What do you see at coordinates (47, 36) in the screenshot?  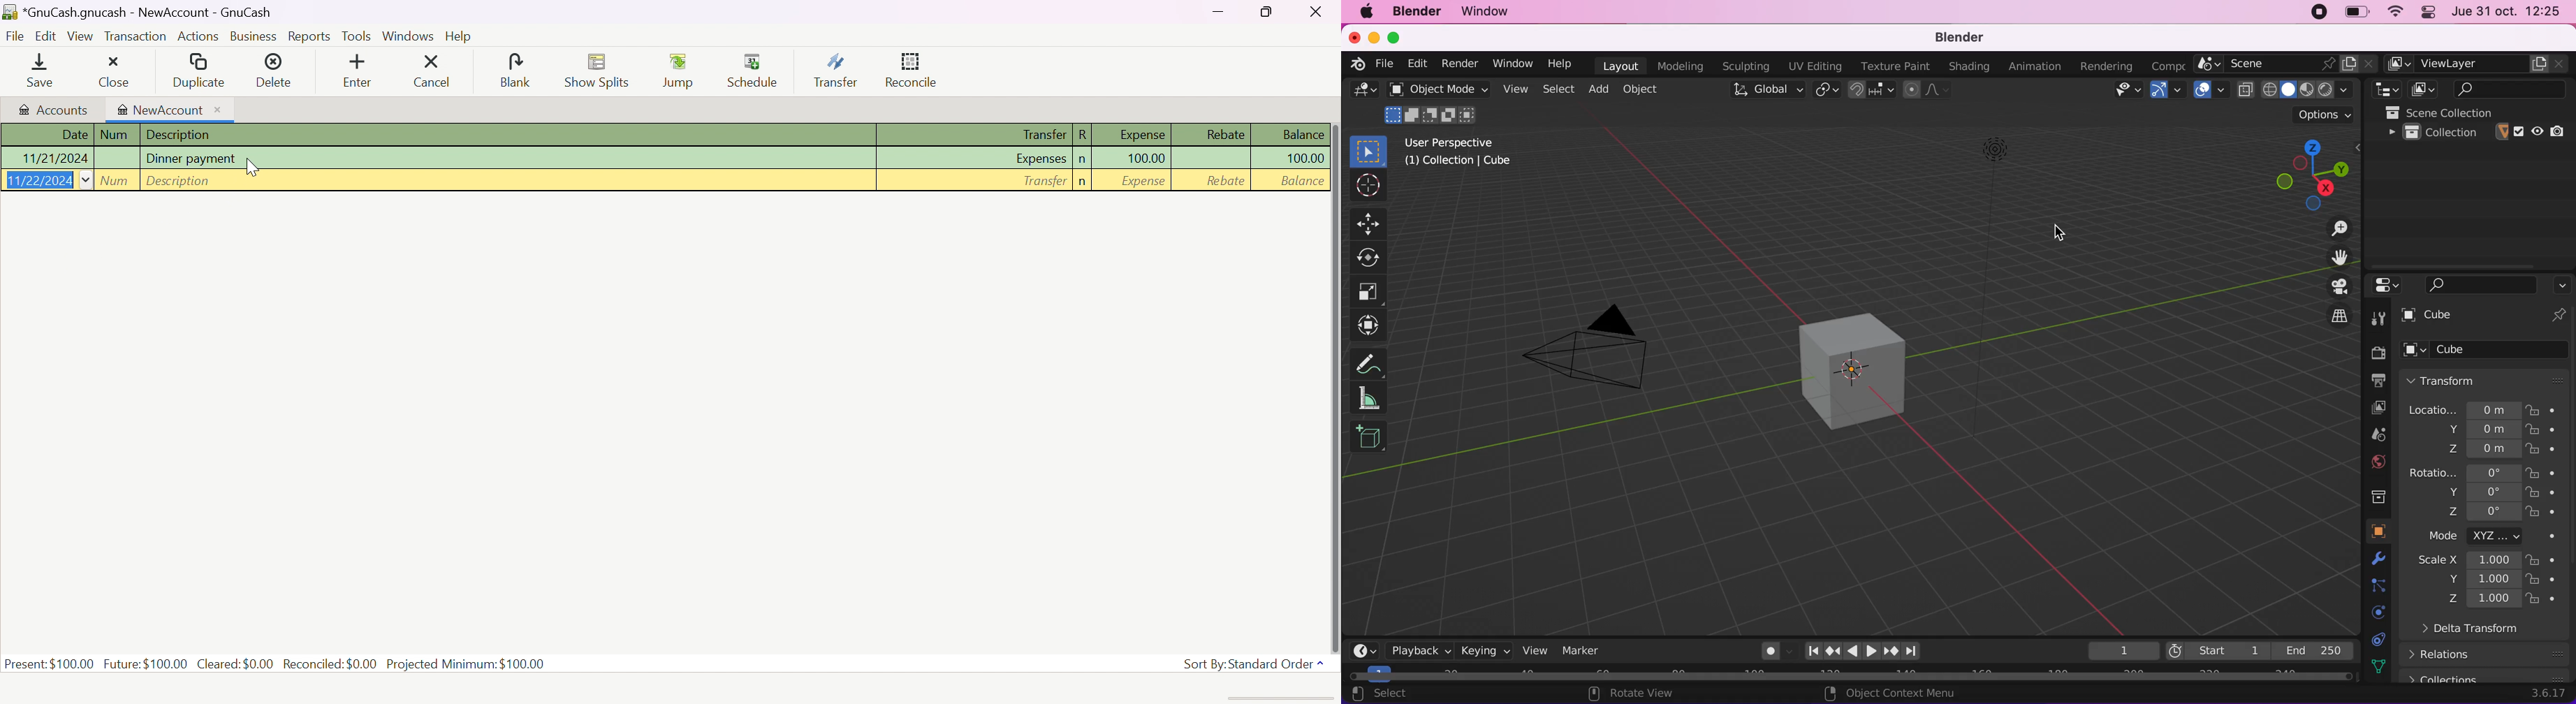 I see `Edit` at bounding box center [47, 36].